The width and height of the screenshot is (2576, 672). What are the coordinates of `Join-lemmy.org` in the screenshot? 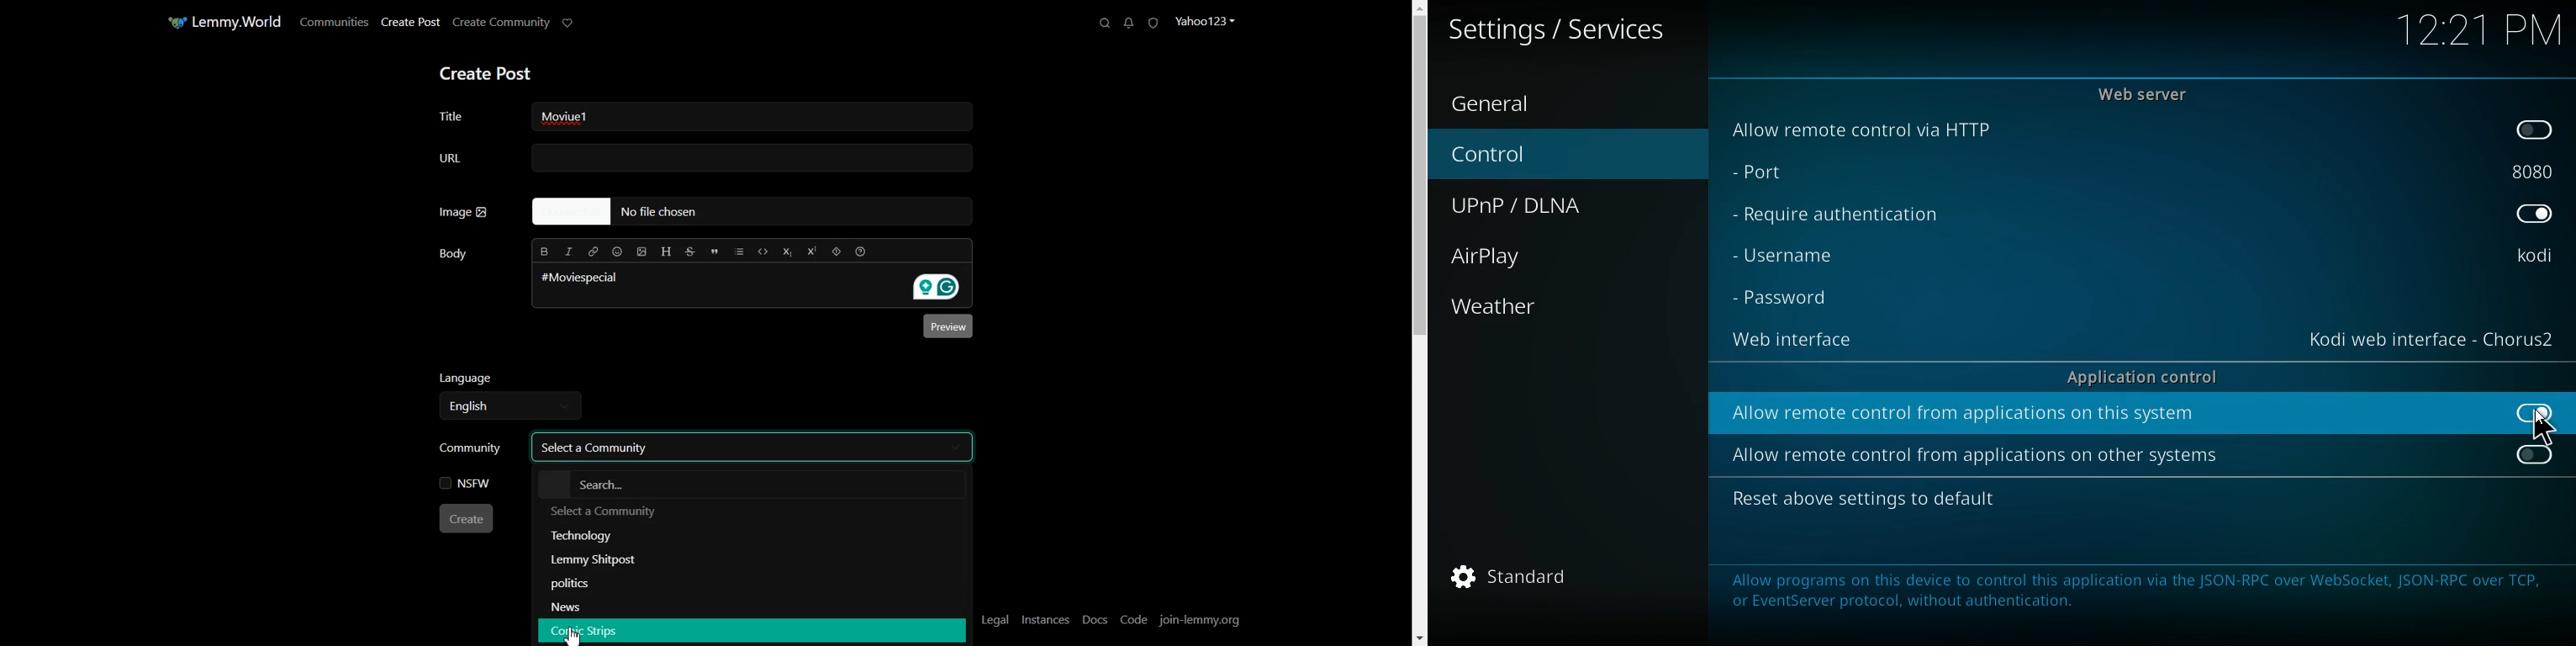 It's located at (1204, 621).